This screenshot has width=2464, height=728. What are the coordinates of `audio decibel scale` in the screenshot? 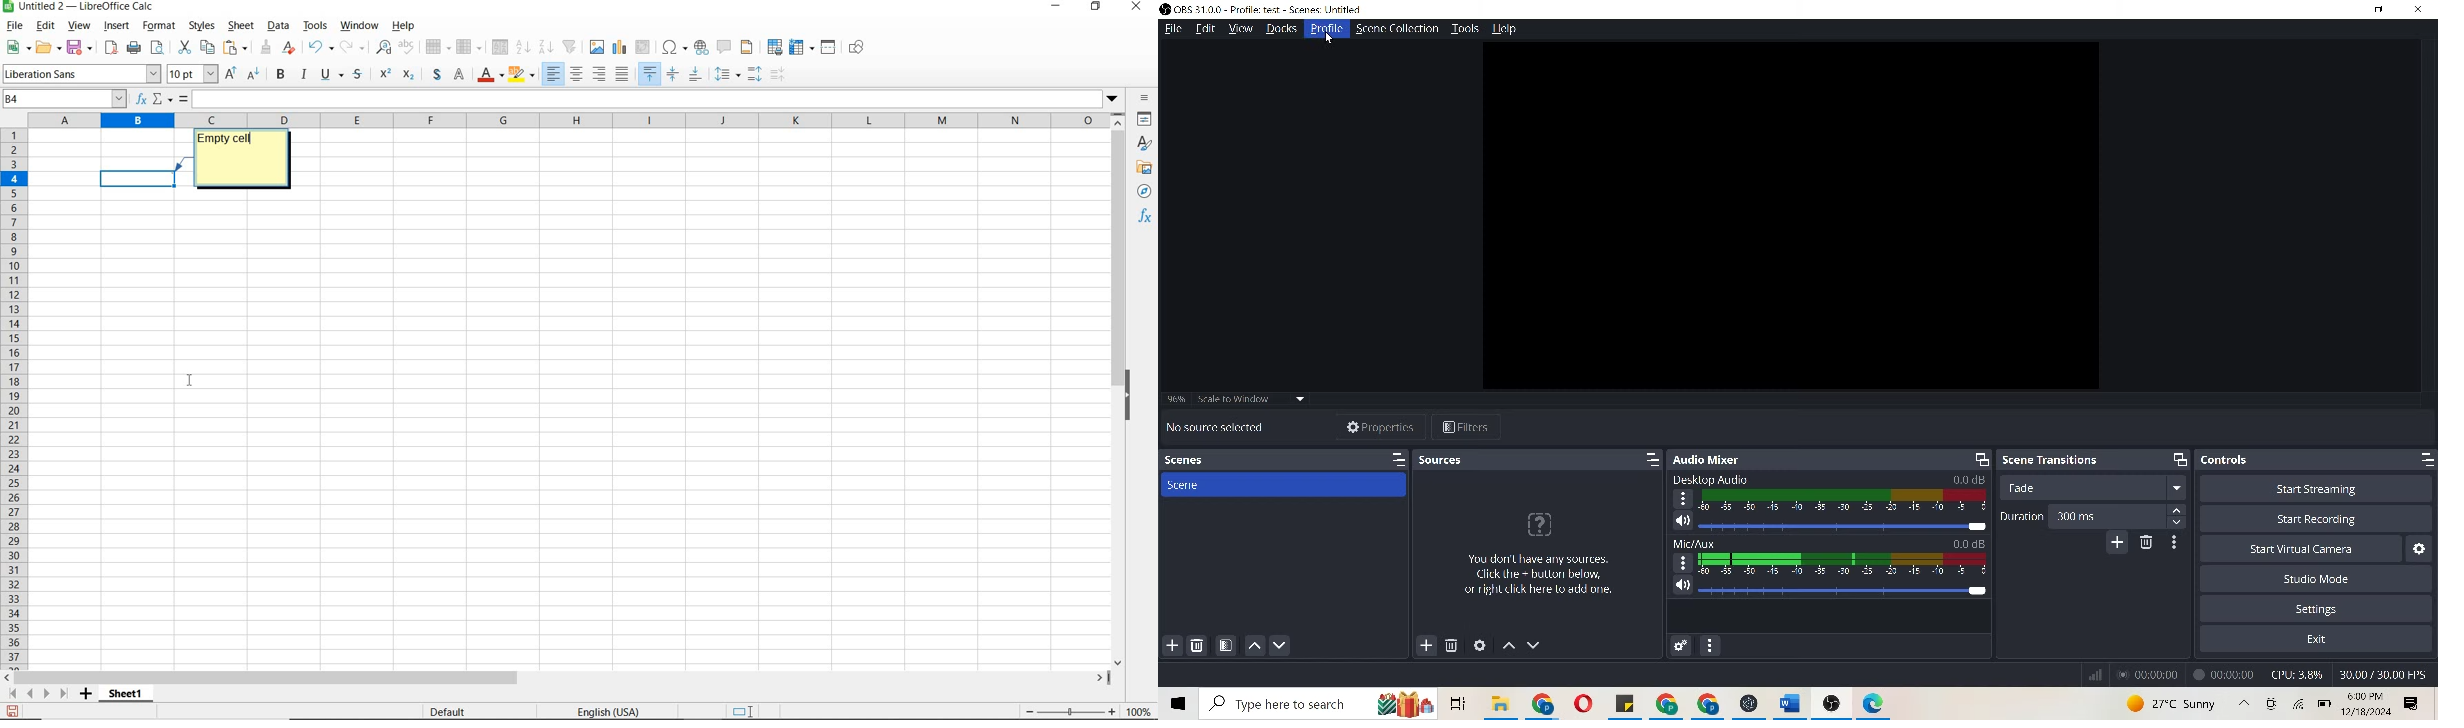 It's located at (1842, 501).